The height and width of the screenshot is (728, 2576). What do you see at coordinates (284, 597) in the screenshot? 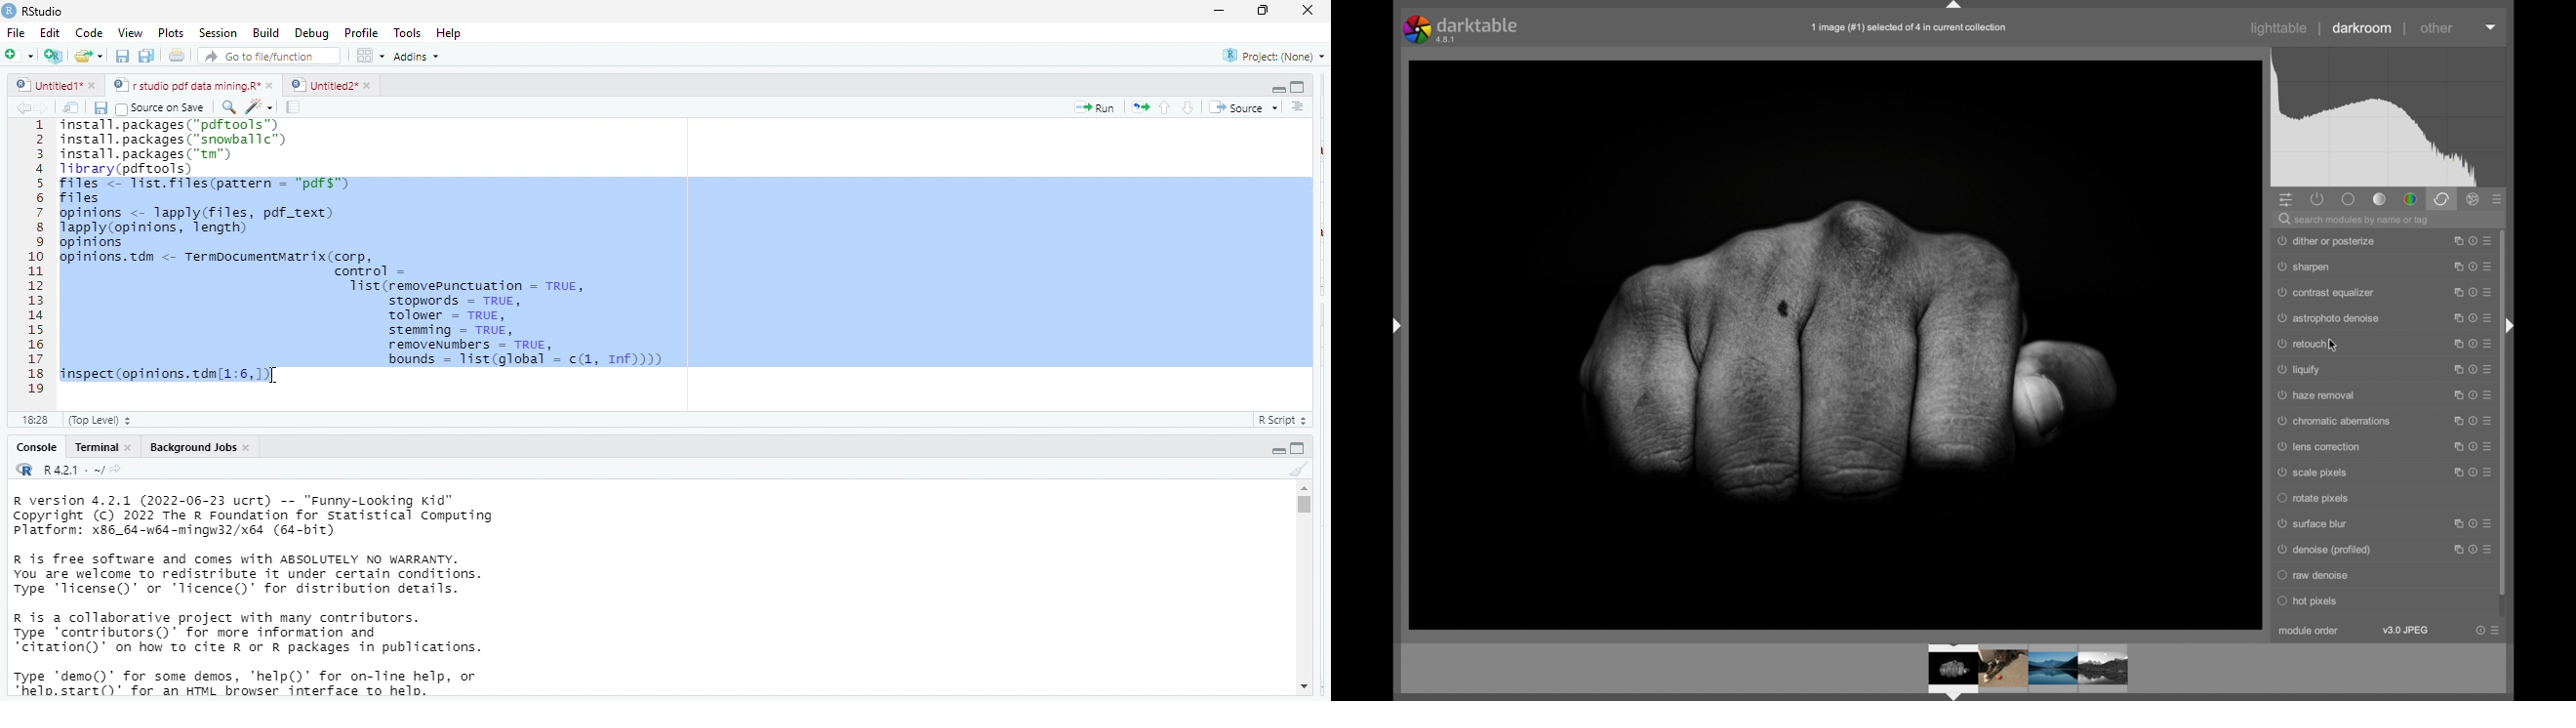
I see `R version 4.2.1 (2022-06-23 ucrt) -- "Funny-Looking Kid™
Copyright (C) 2022 The R Foundation for Statistical Computing
Platform: x86_64-w64-mingw32/x64 (64-bit)

R is free software and comes with ABSOLUTELY NO WARRANTY.
You are welcome to redistribute it under certain conditions.
Type 'Ticense()' or 'licence()’ for distribution details.

R is a collaborative project with many contributors.

Type ‘contributors()’ for more information and

“citation()’ on how to cite R or R packages in publications.
Type "demo()’ for some demos, 'help()' for on-line help, or
"helo.start()" for an HTML browser interface to helo.` at bounding box center [284, 597].